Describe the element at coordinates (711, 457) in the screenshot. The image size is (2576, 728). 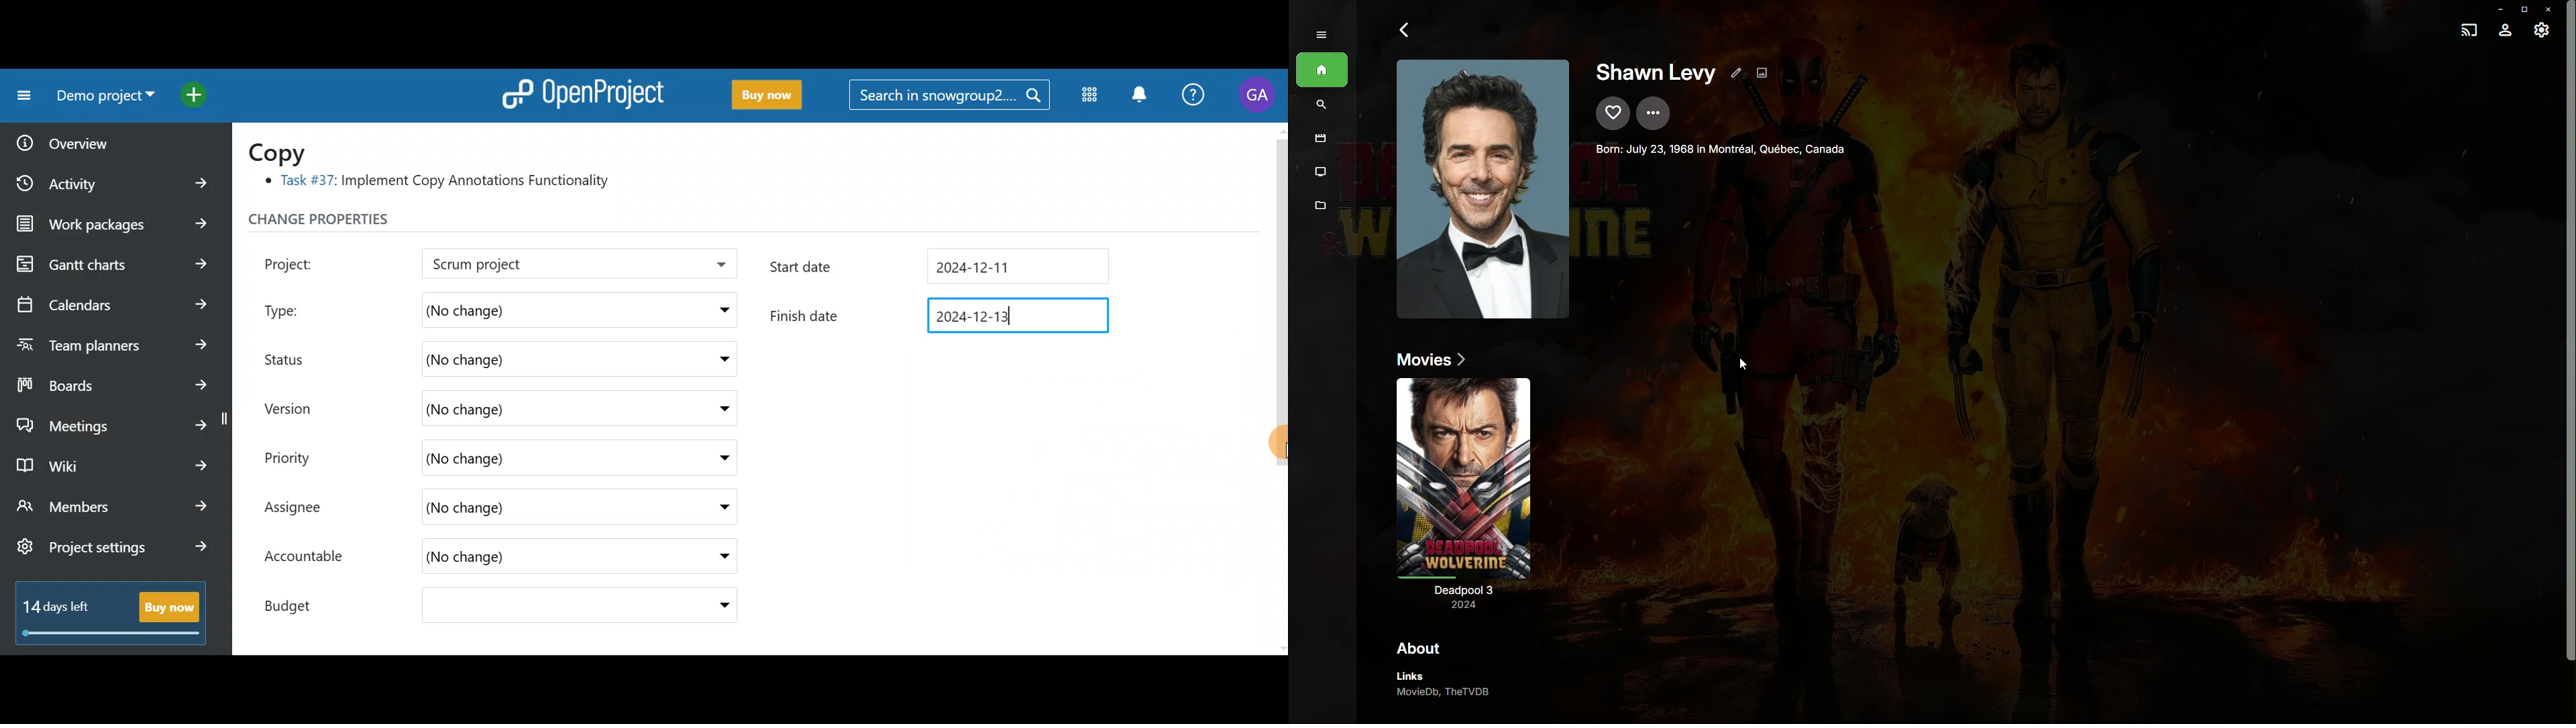
I see `Priority drop down` at that location.